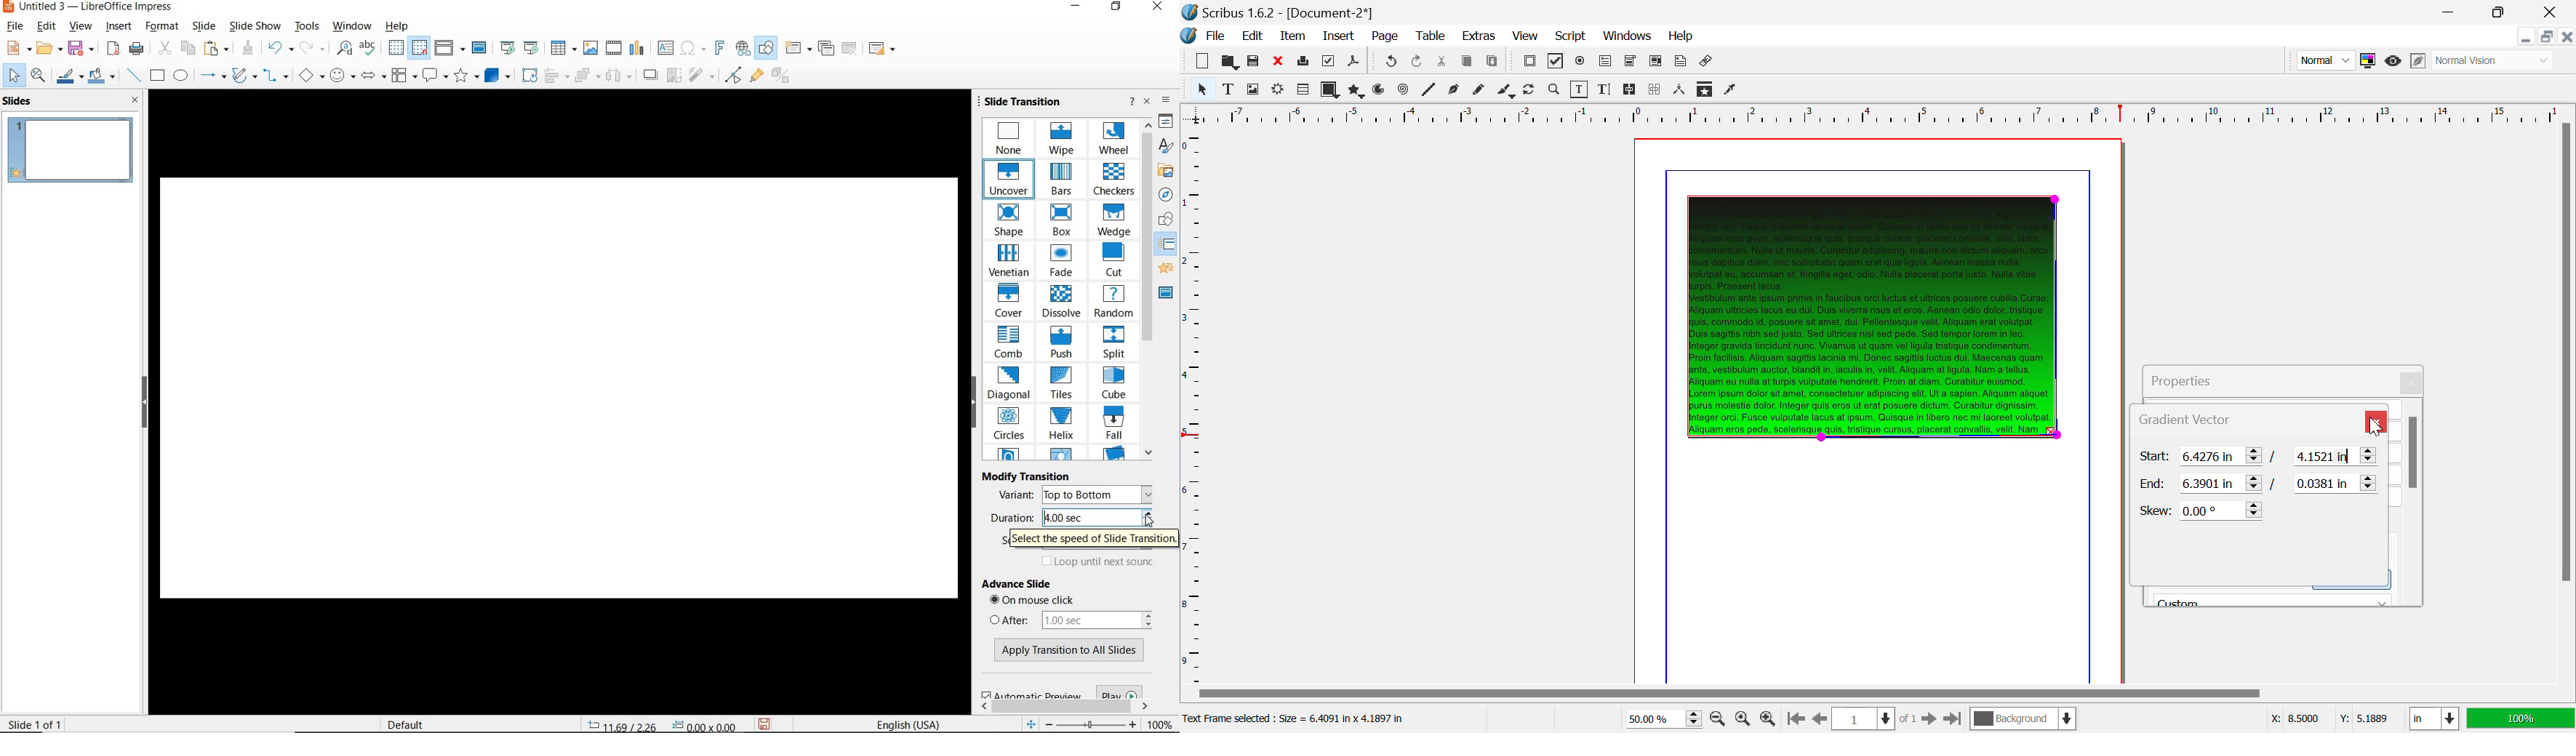 This screenshot has height=756, width=2576. What do you see at coordinates (1065, 139) in the screenshot?
I see `WIPE` at bounding box center [1065, 139].